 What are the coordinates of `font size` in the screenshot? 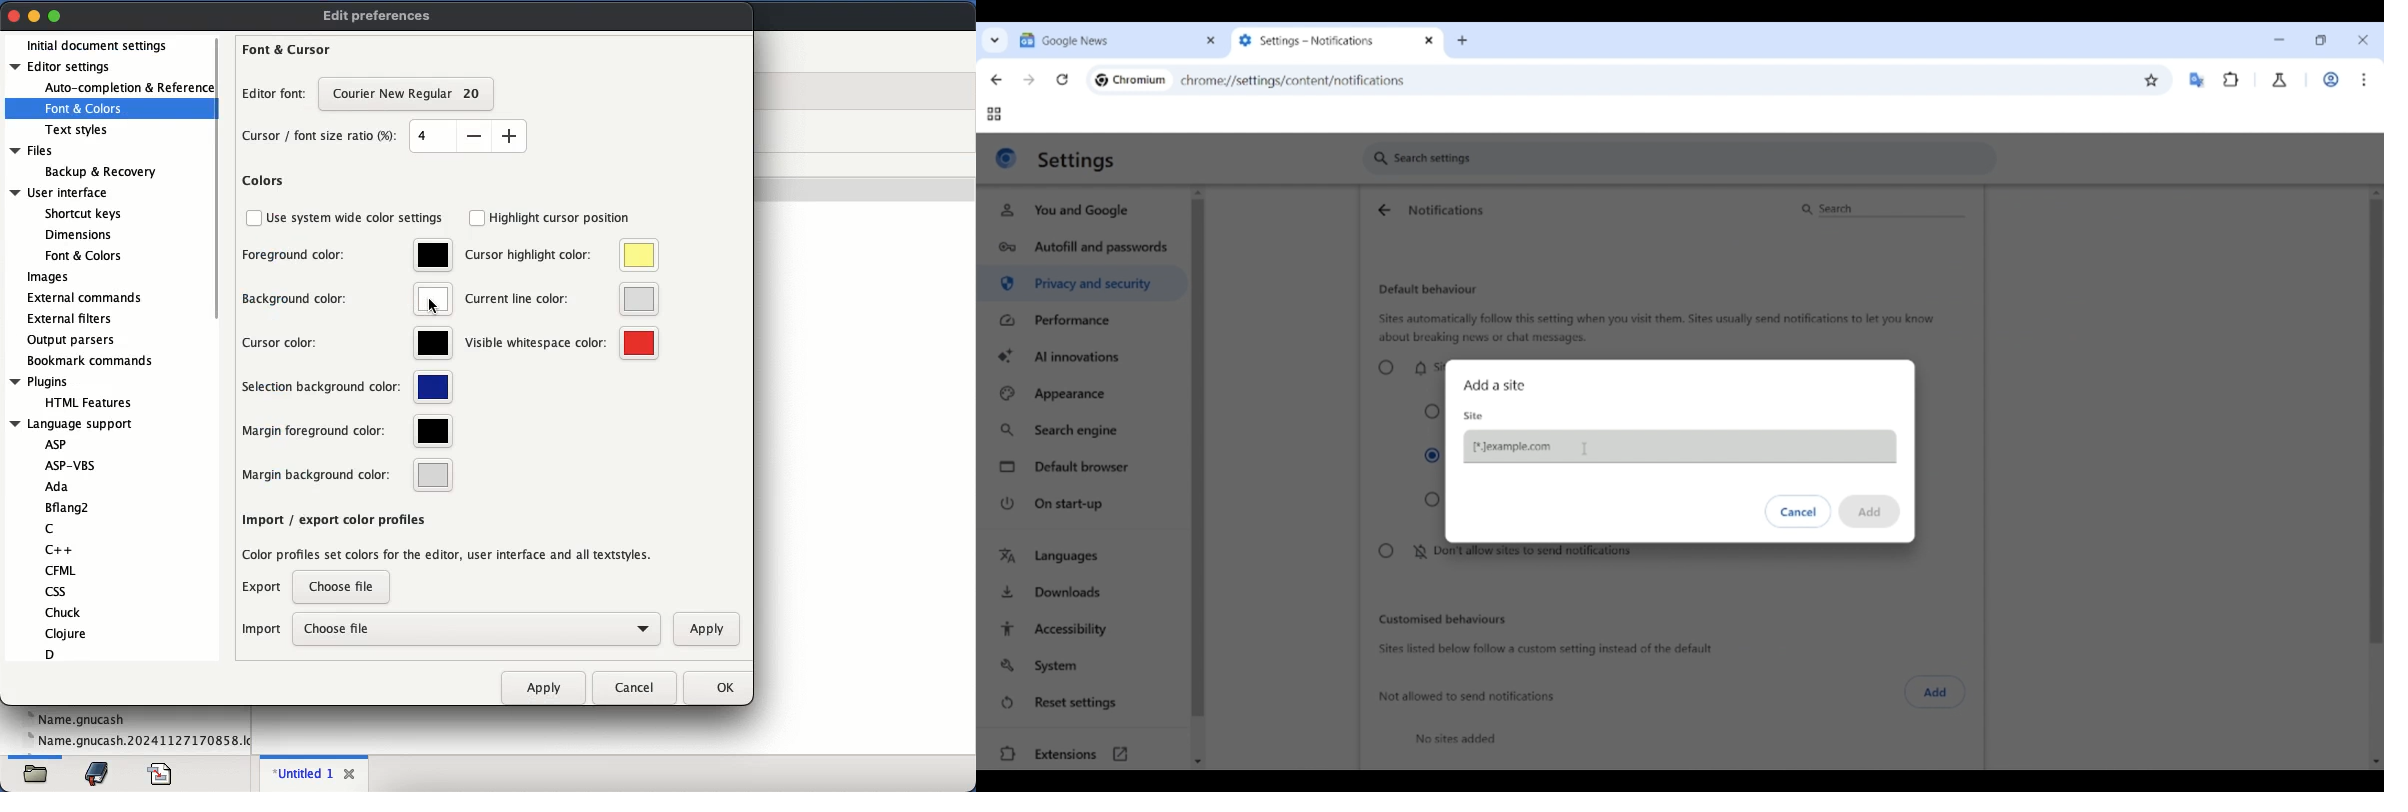 It's located at (410, 96).